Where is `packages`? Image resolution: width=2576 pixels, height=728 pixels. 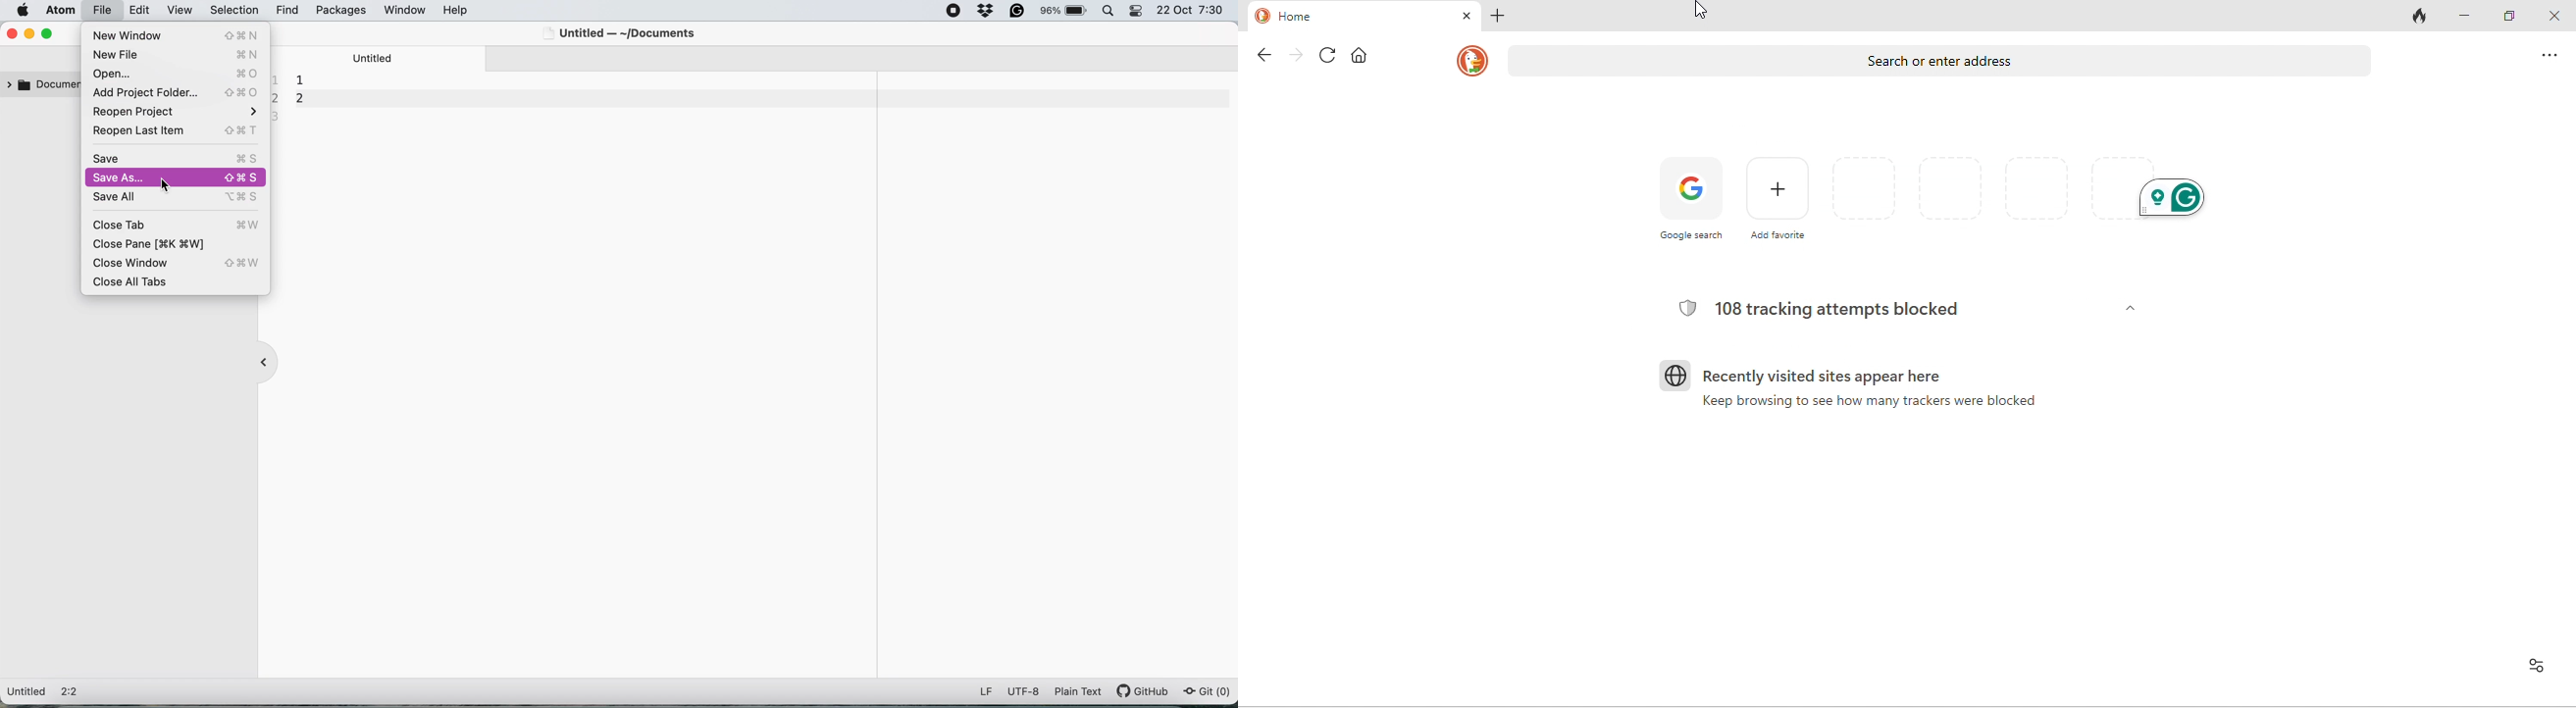
packages is located at coordinates (342, 11).